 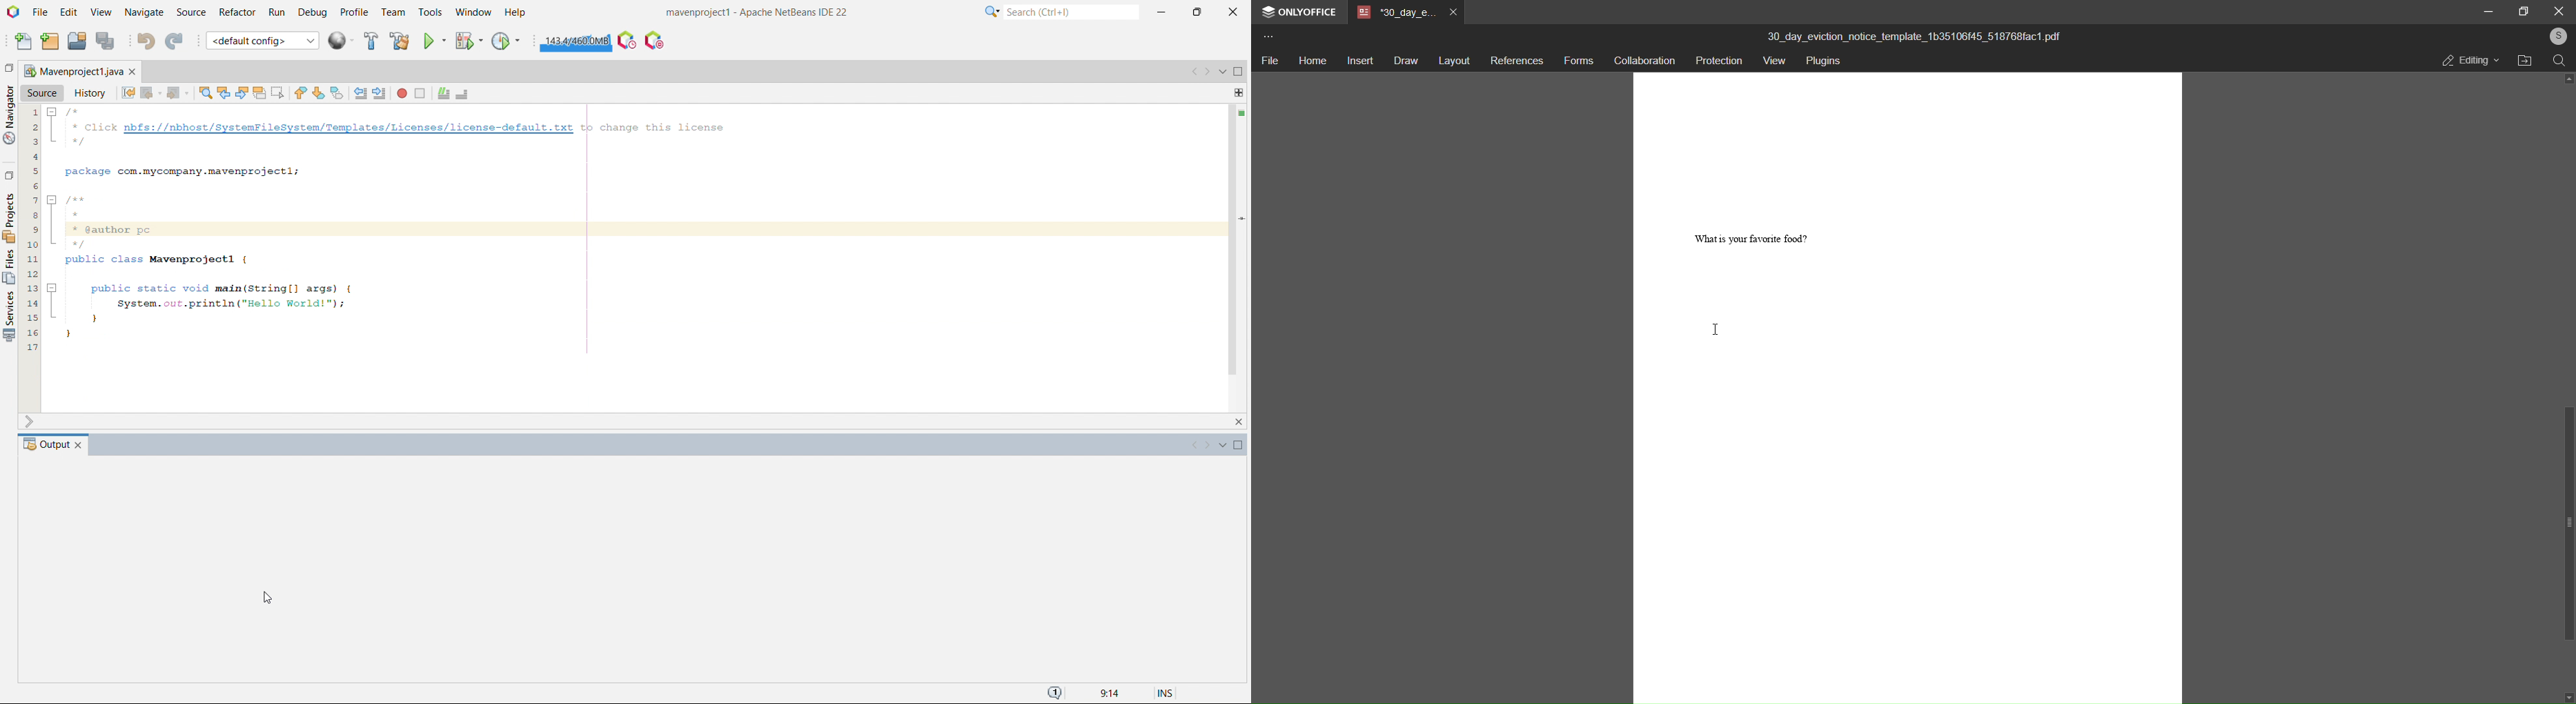 What do you see at coordinates (318, 95) in the screenshot?
I see `next bookmark` at bounding box center [318, 95].